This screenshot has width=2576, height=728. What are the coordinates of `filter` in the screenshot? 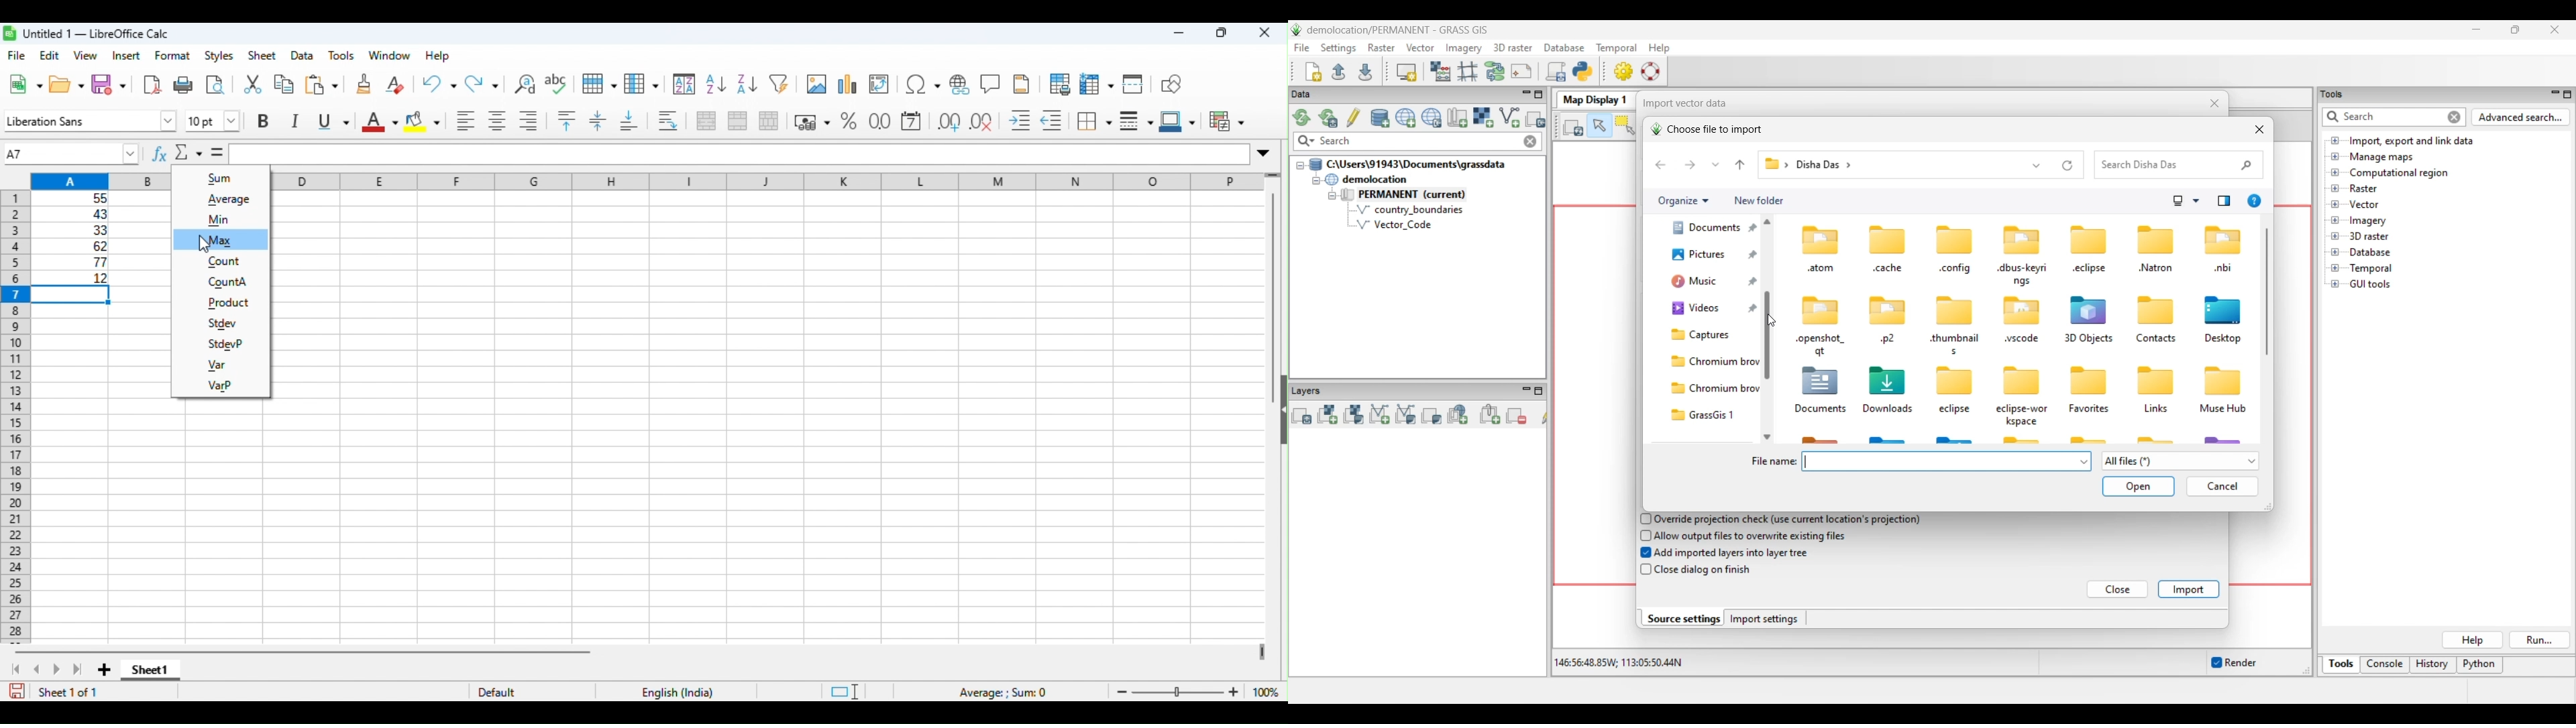 It's located at (780, 84).